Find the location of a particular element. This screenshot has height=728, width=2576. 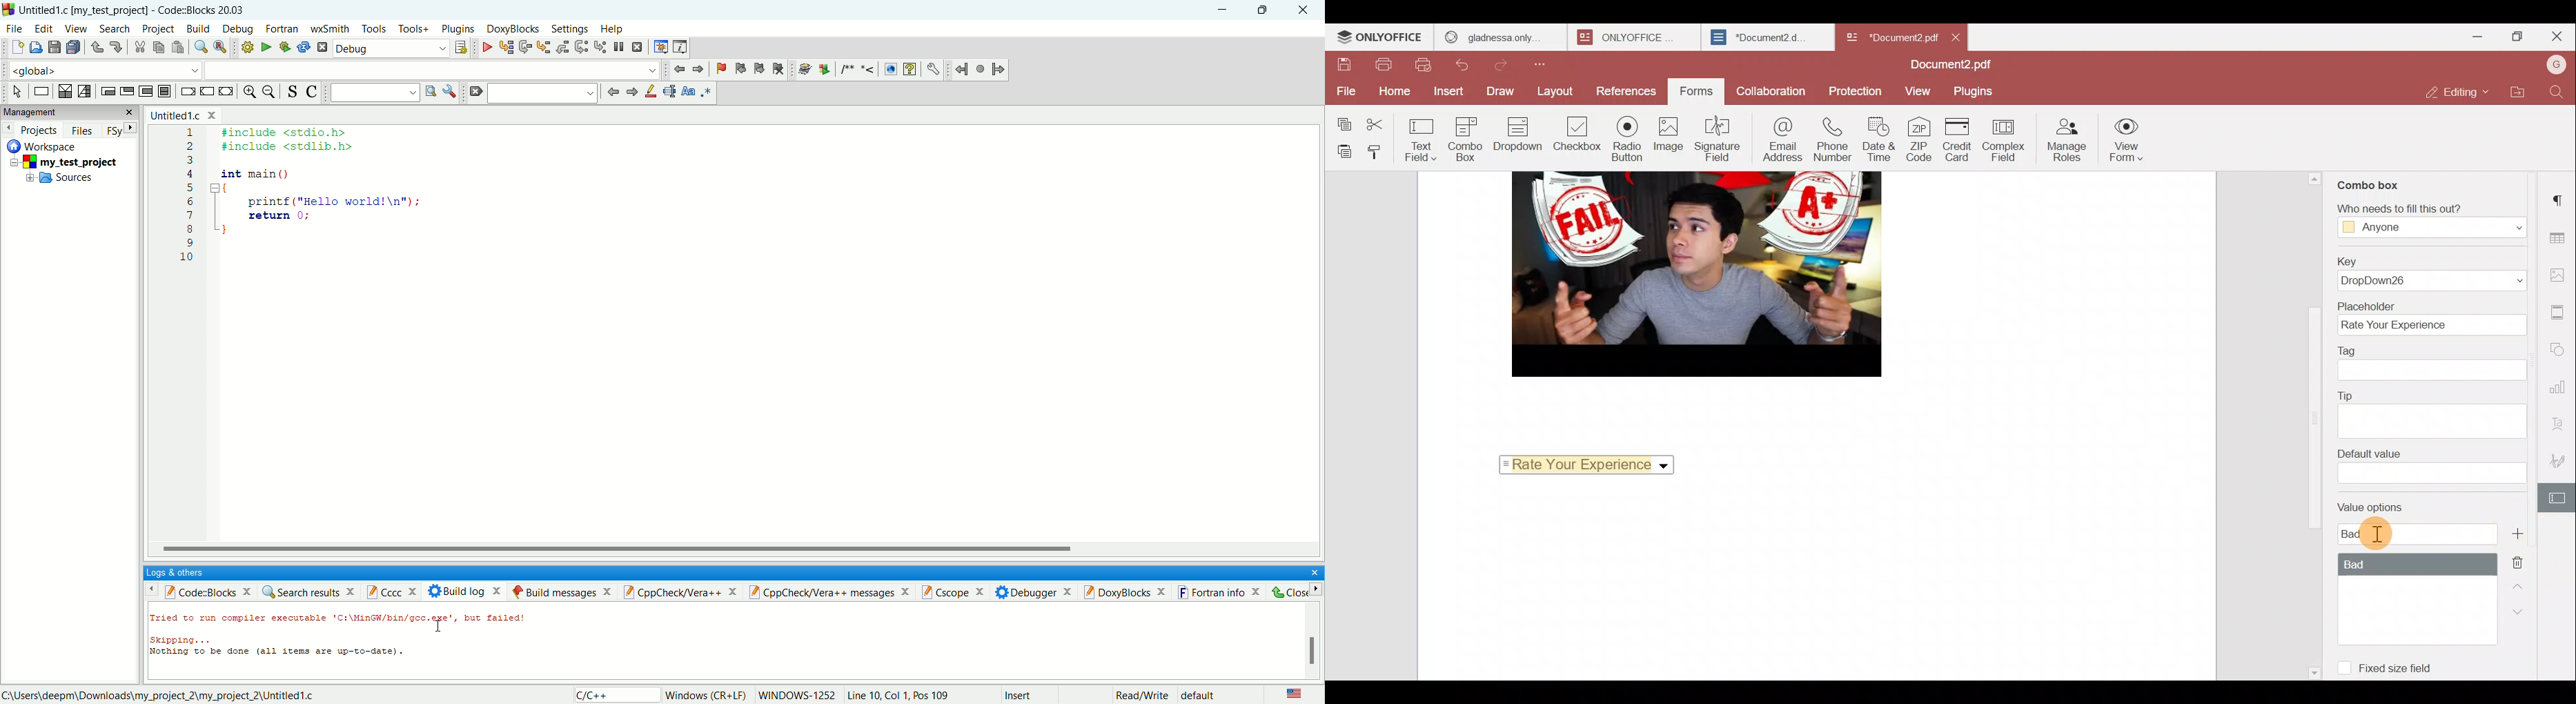

ONLYOFFICE is located at coordinates (1380, 38).